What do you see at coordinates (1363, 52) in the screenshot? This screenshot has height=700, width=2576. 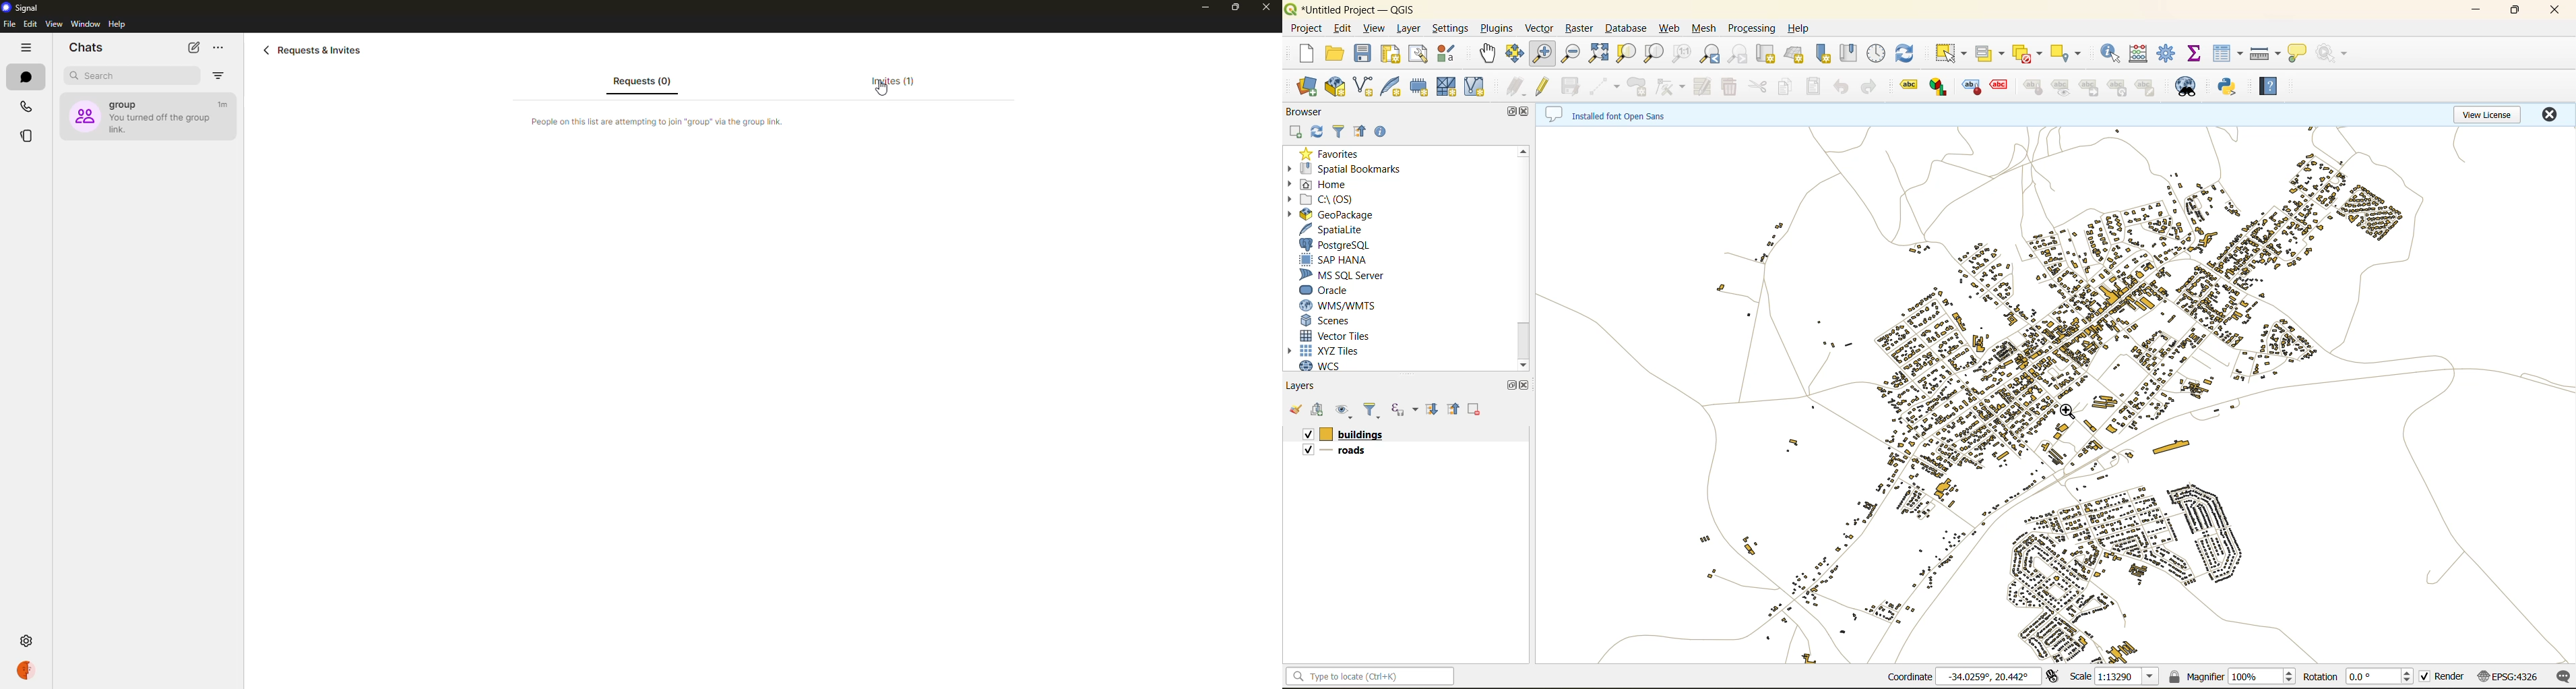 I see `save` at bounding box center [1363, 52].